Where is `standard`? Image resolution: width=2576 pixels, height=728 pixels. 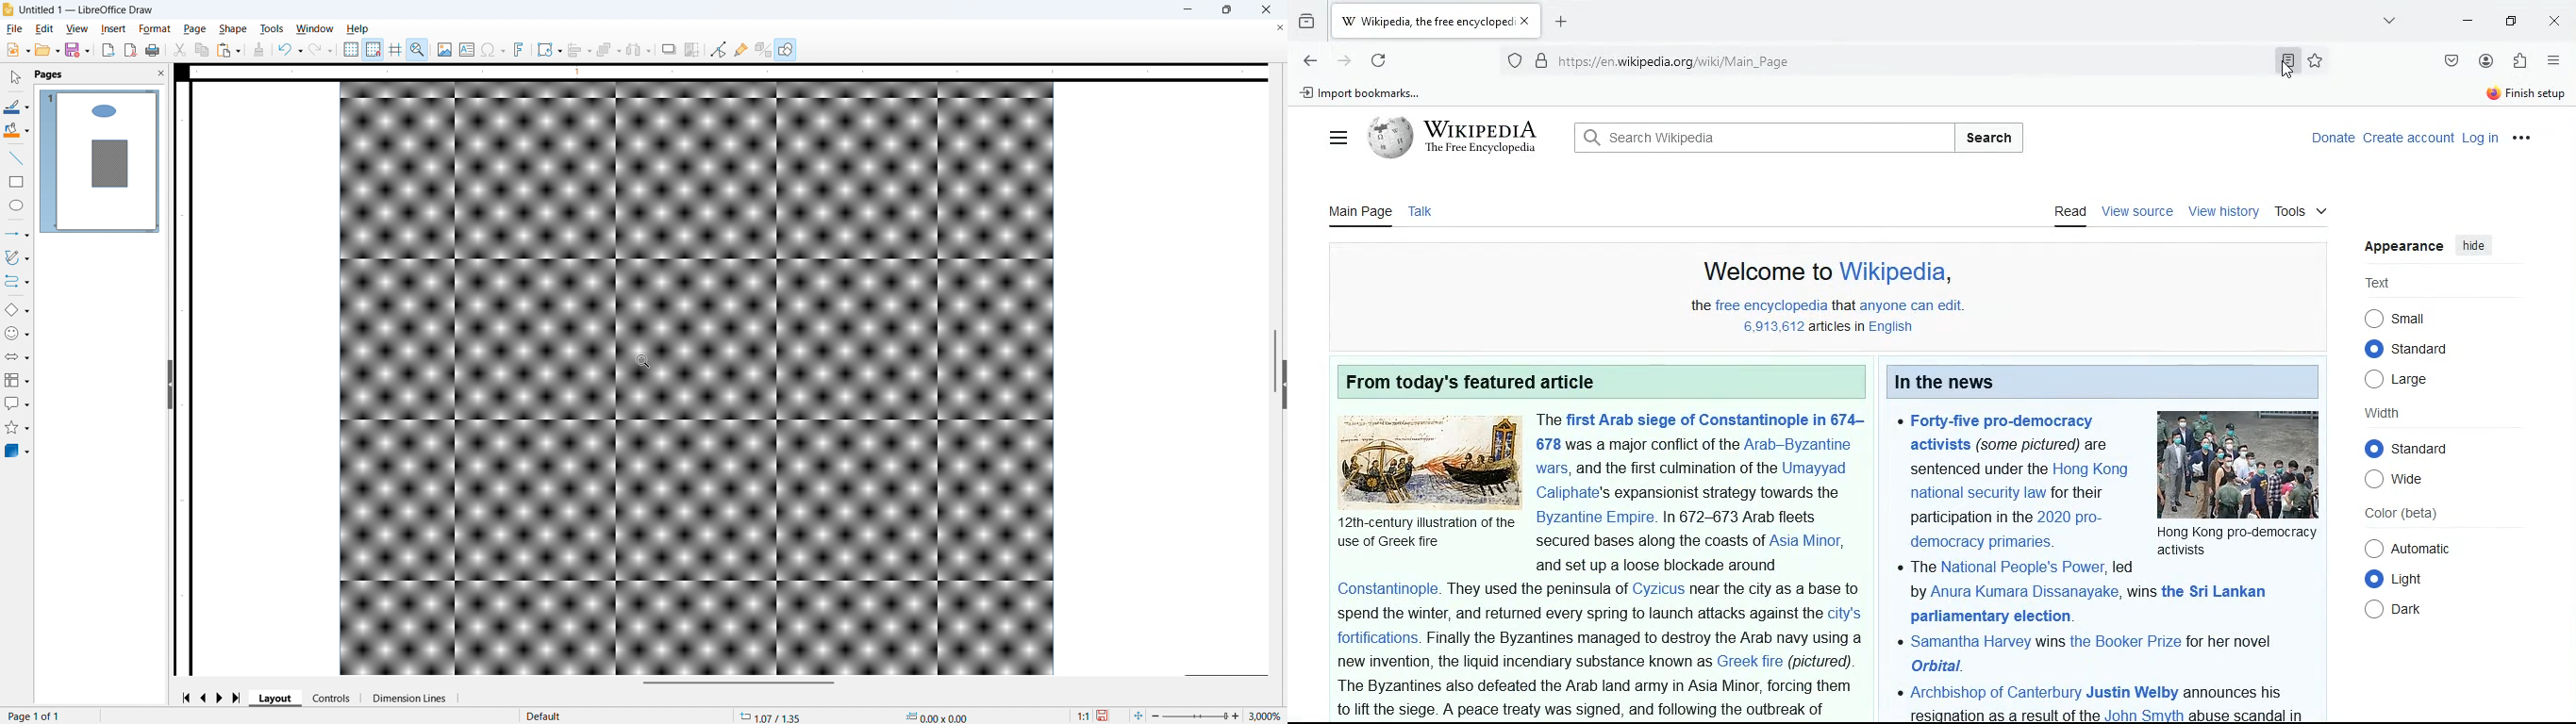
standard is located at coordinates (2414, 448).